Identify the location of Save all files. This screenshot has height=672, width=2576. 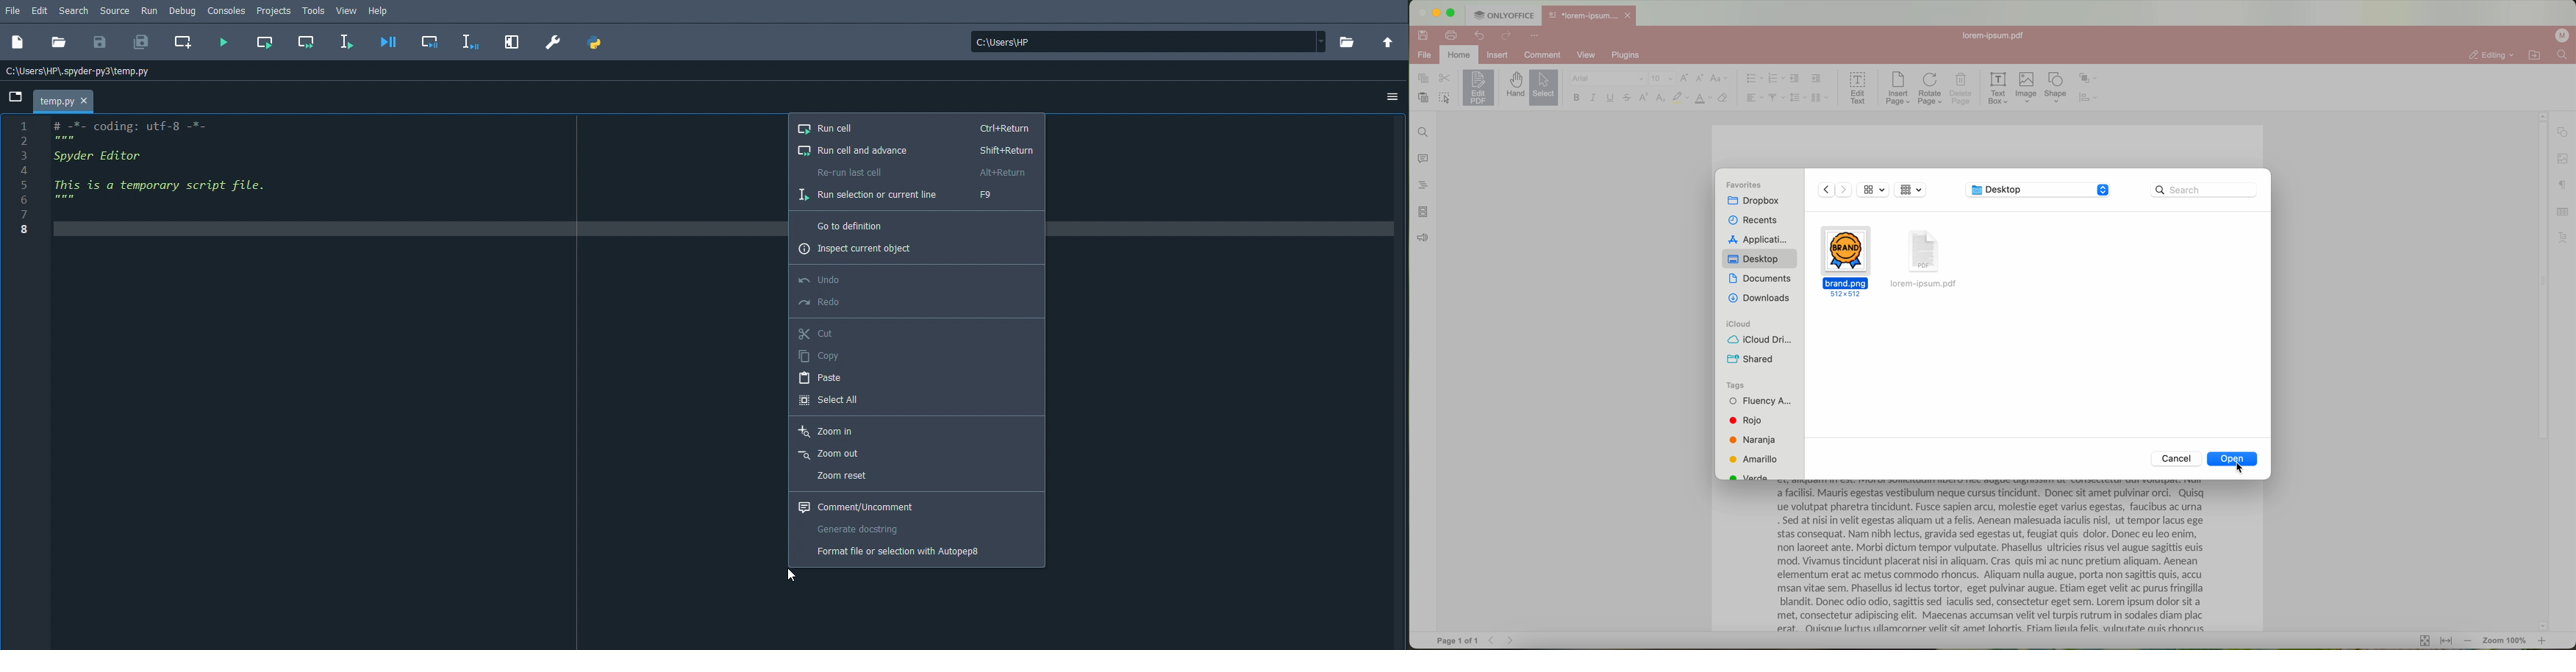
(143, 43).